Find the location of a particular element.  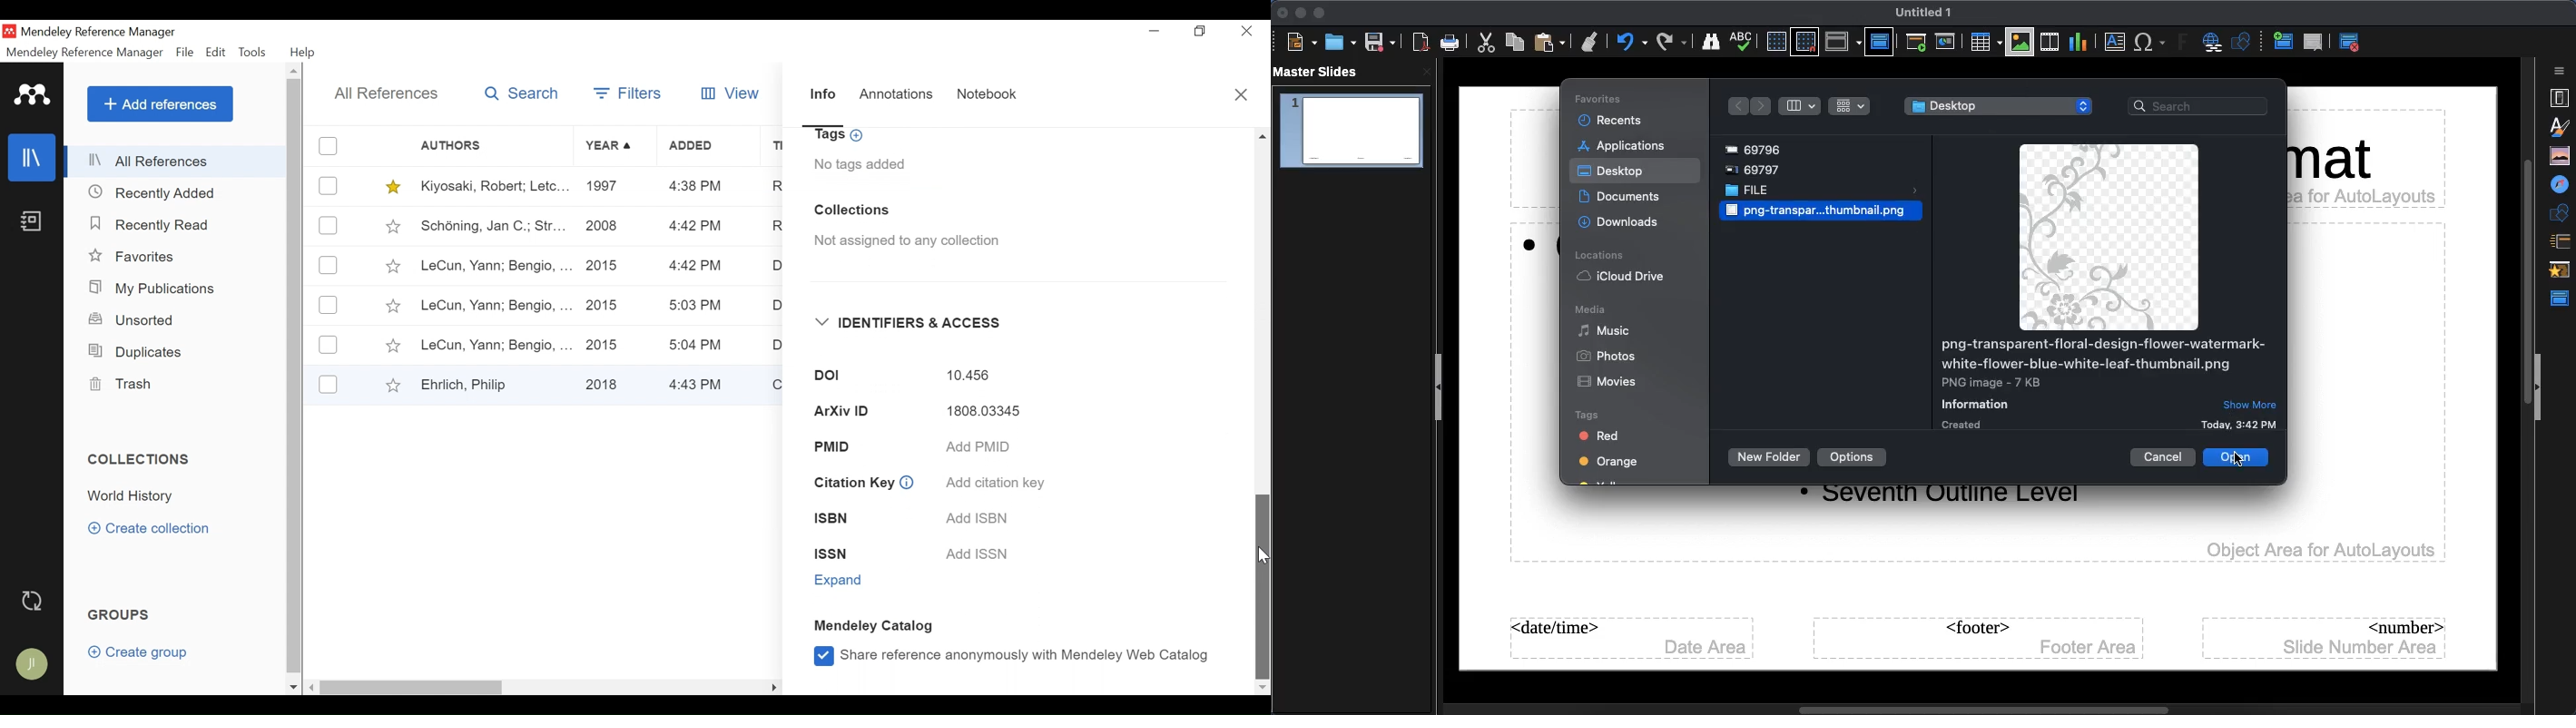

Finder is located at coordinates (1711, 43).